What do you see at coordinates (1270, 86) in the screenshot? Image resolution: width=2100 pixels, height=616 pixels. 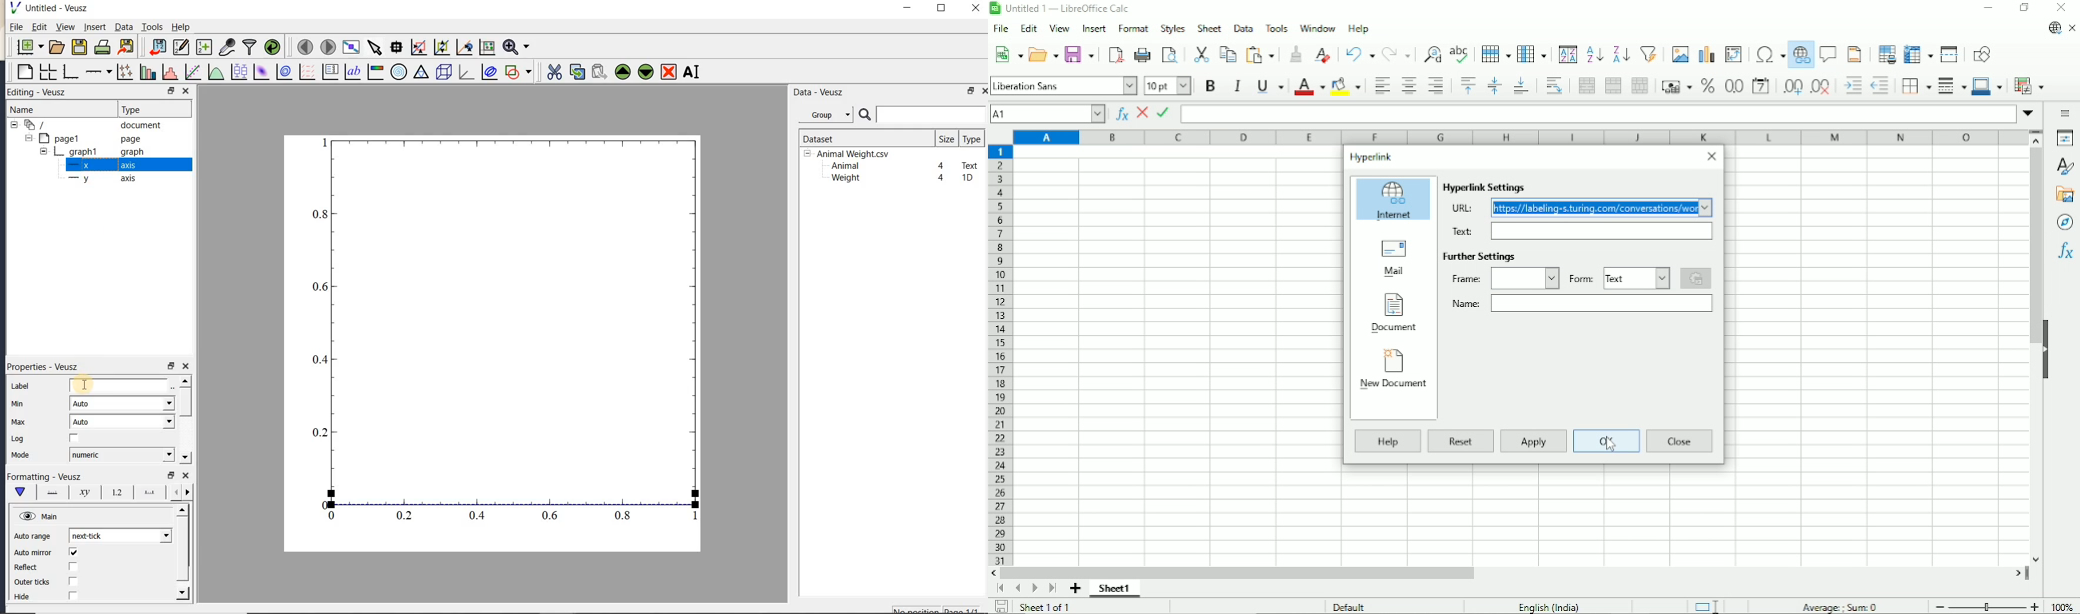 I see `Underline` at bounding box center [1270, 86].